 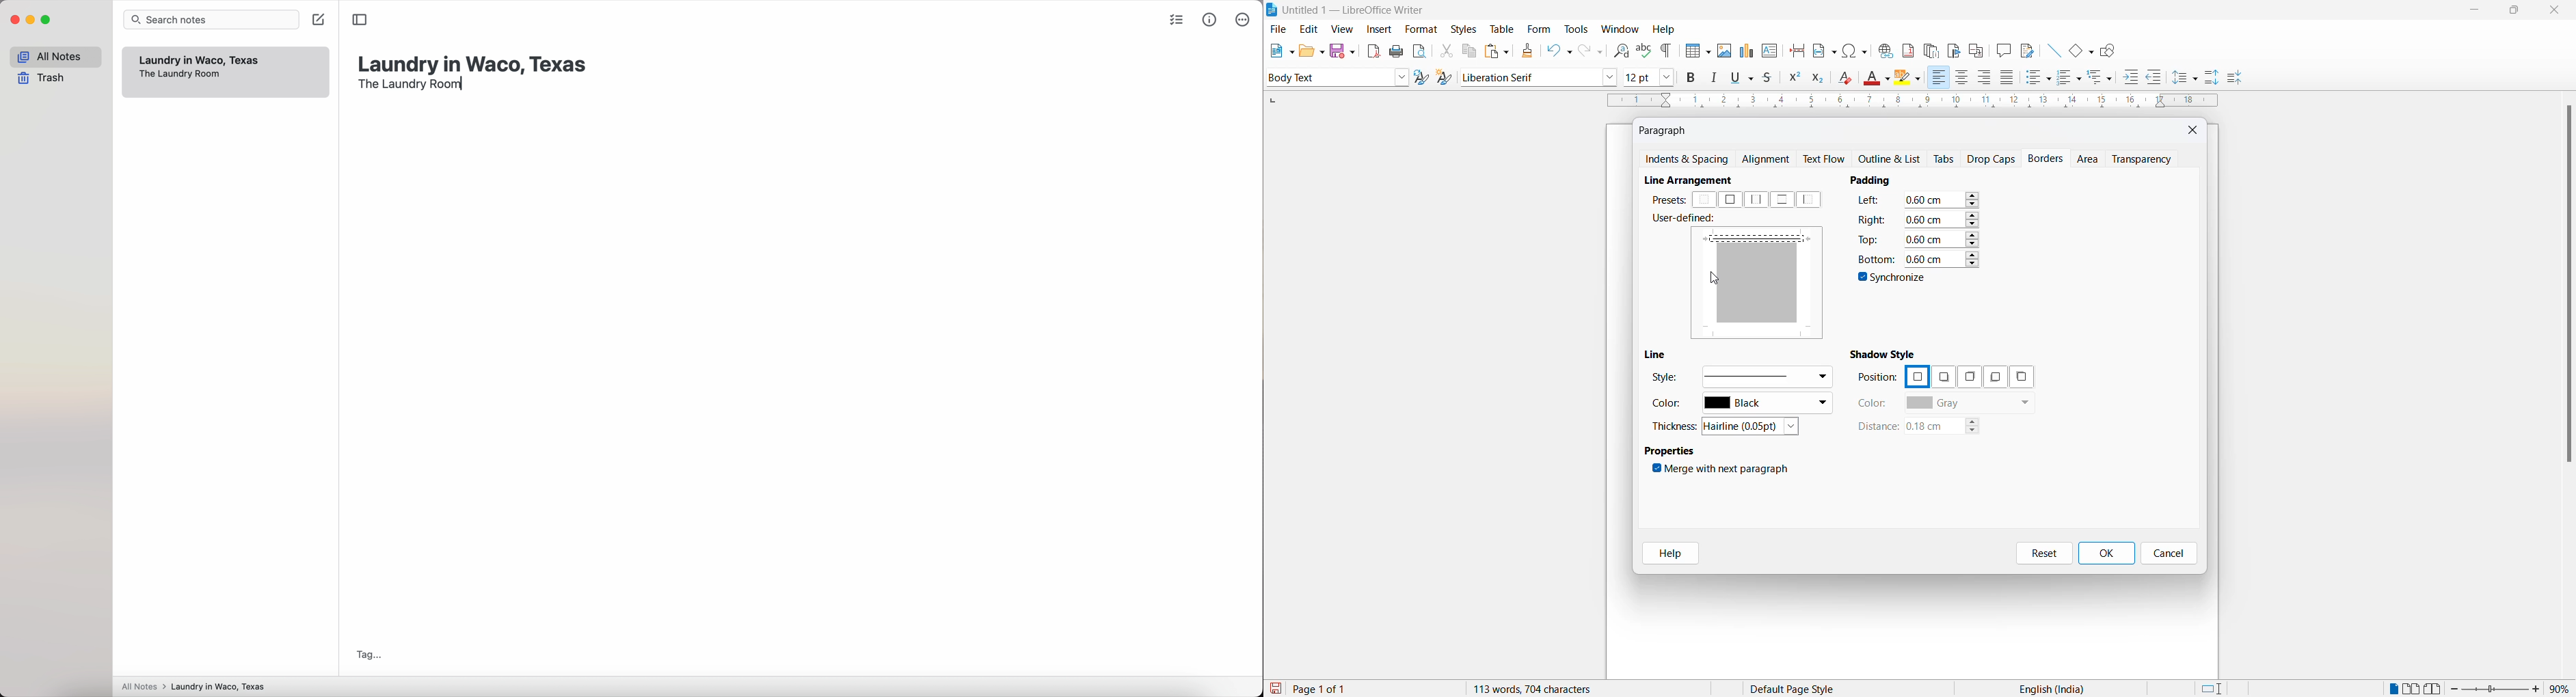 What do you see at coordinates (1242, 20) in the screenshot?
I see `more options` at bounding box center [1242, 20].